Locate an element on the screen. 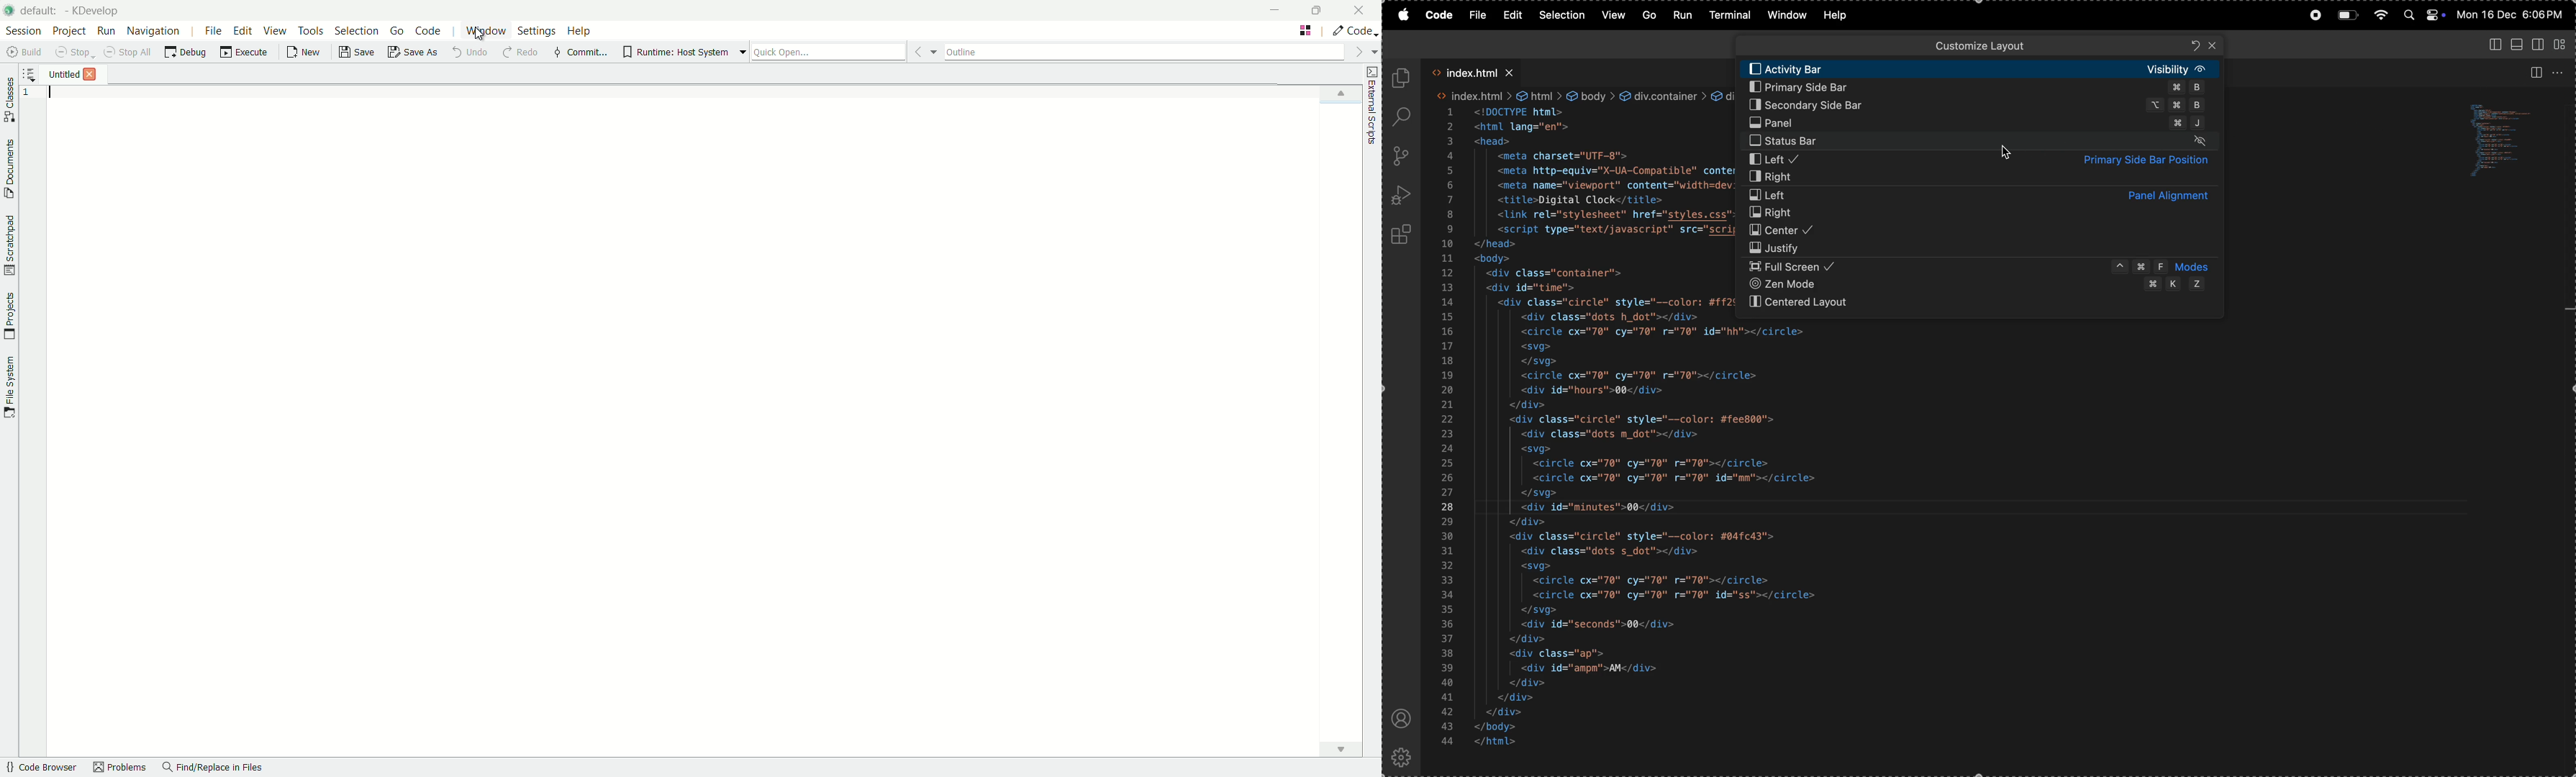 The image size is (2576, 784). code menu is located at coordinates (428, 31).